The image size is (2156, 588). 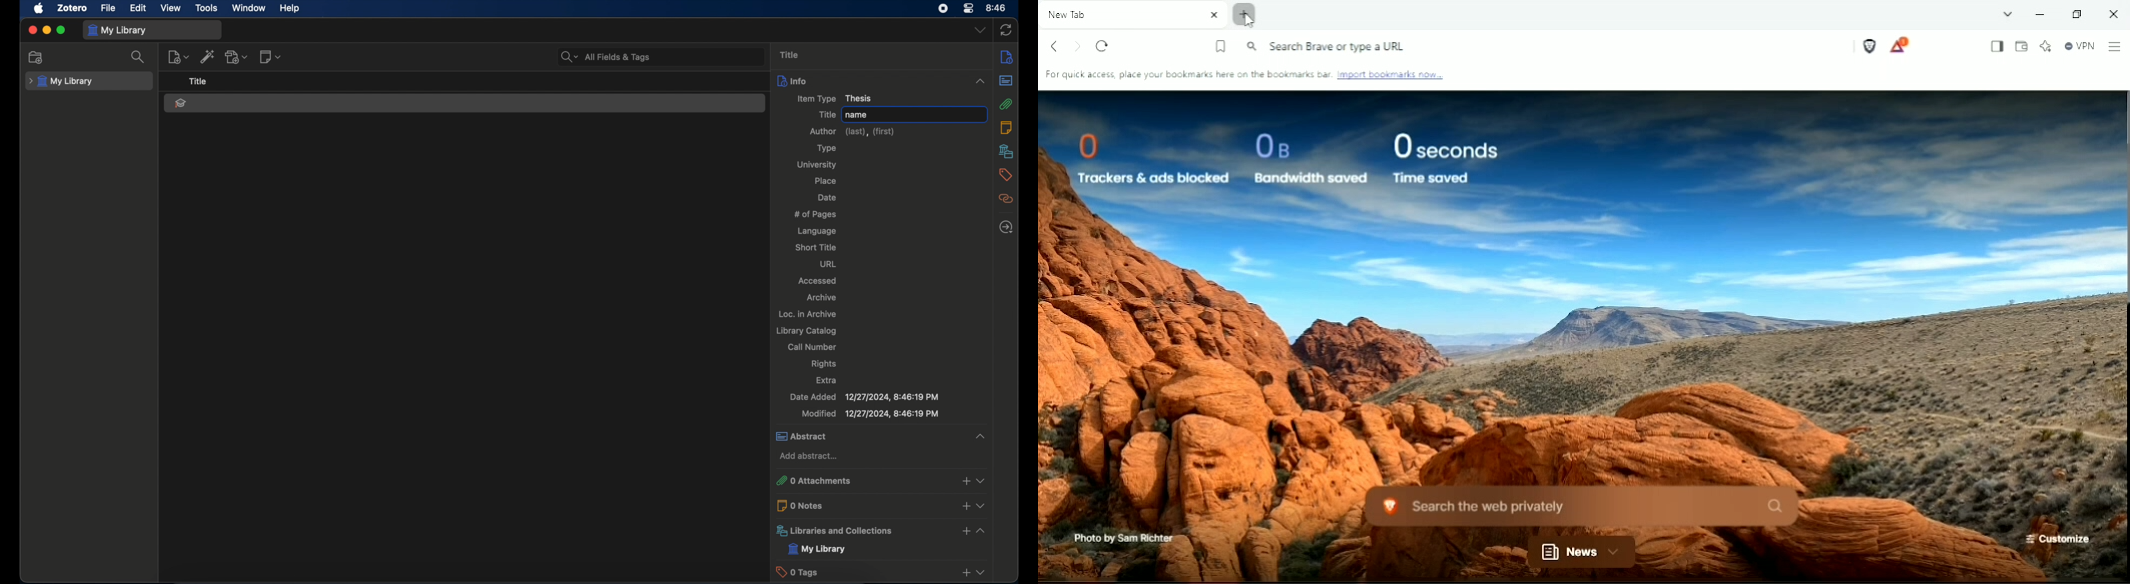 What do you see at coordinates (789, 54) in the screenshot?
I see `title` at bounding box center [789, 54].